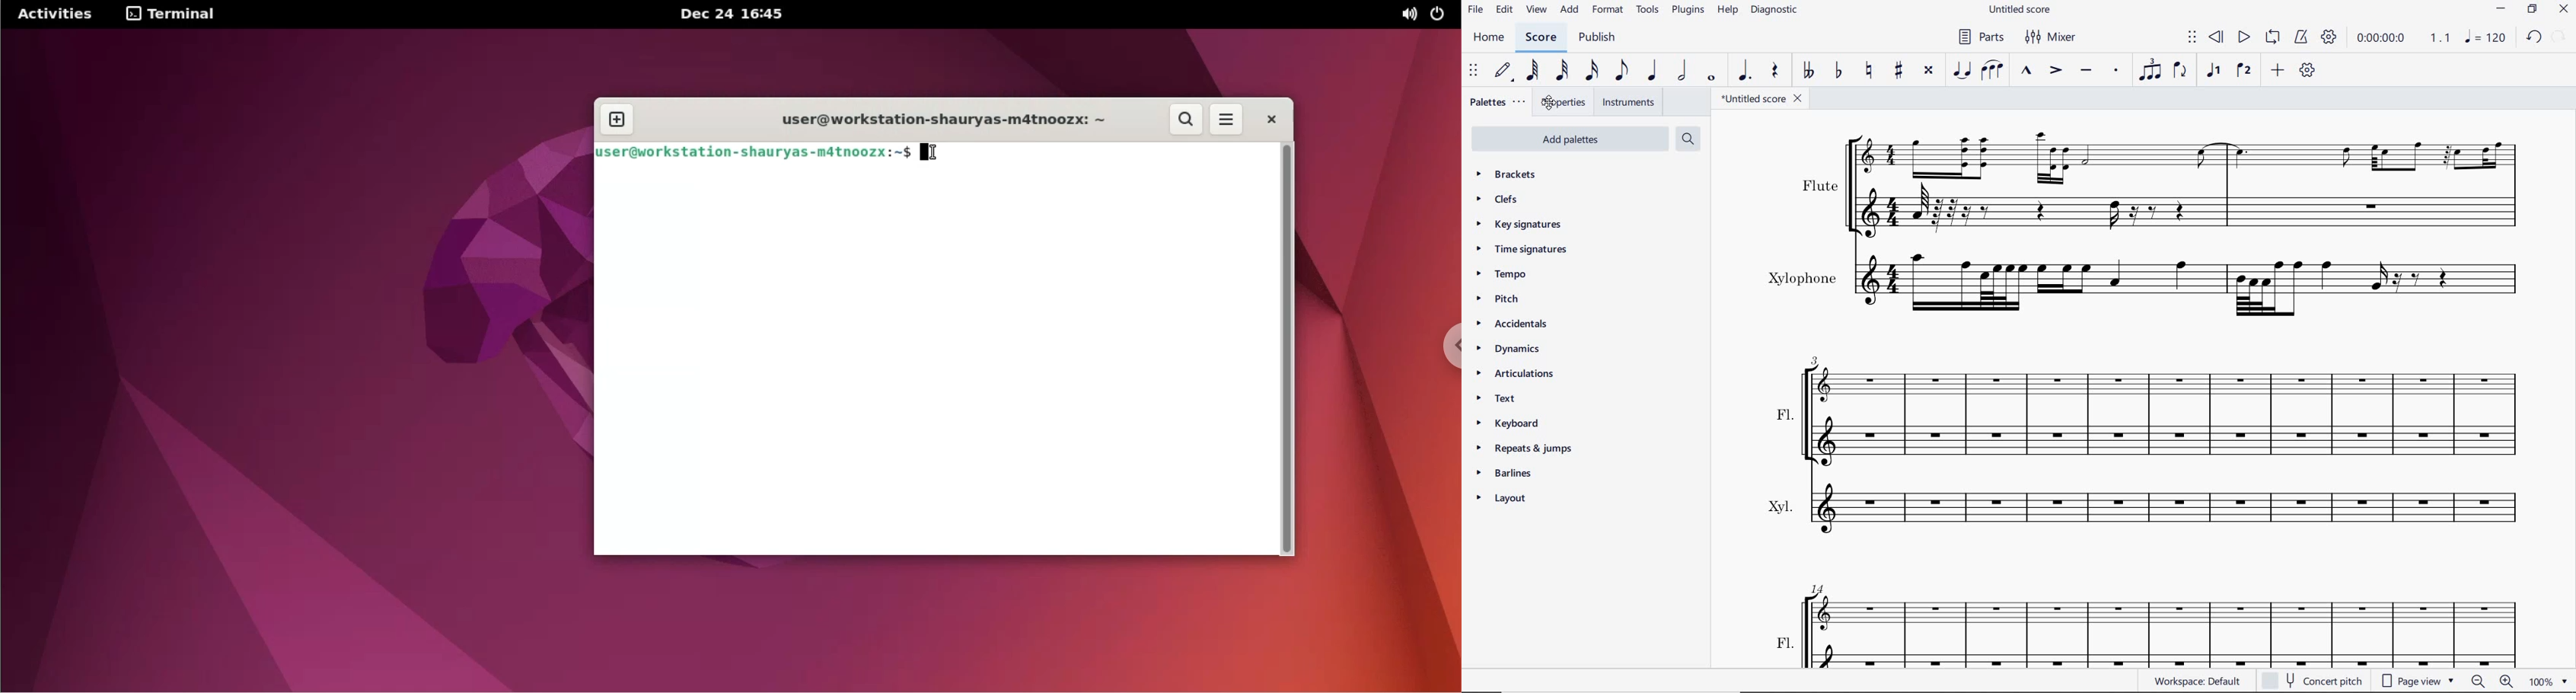  I want to click on TOOLS, so click(1645, 14).